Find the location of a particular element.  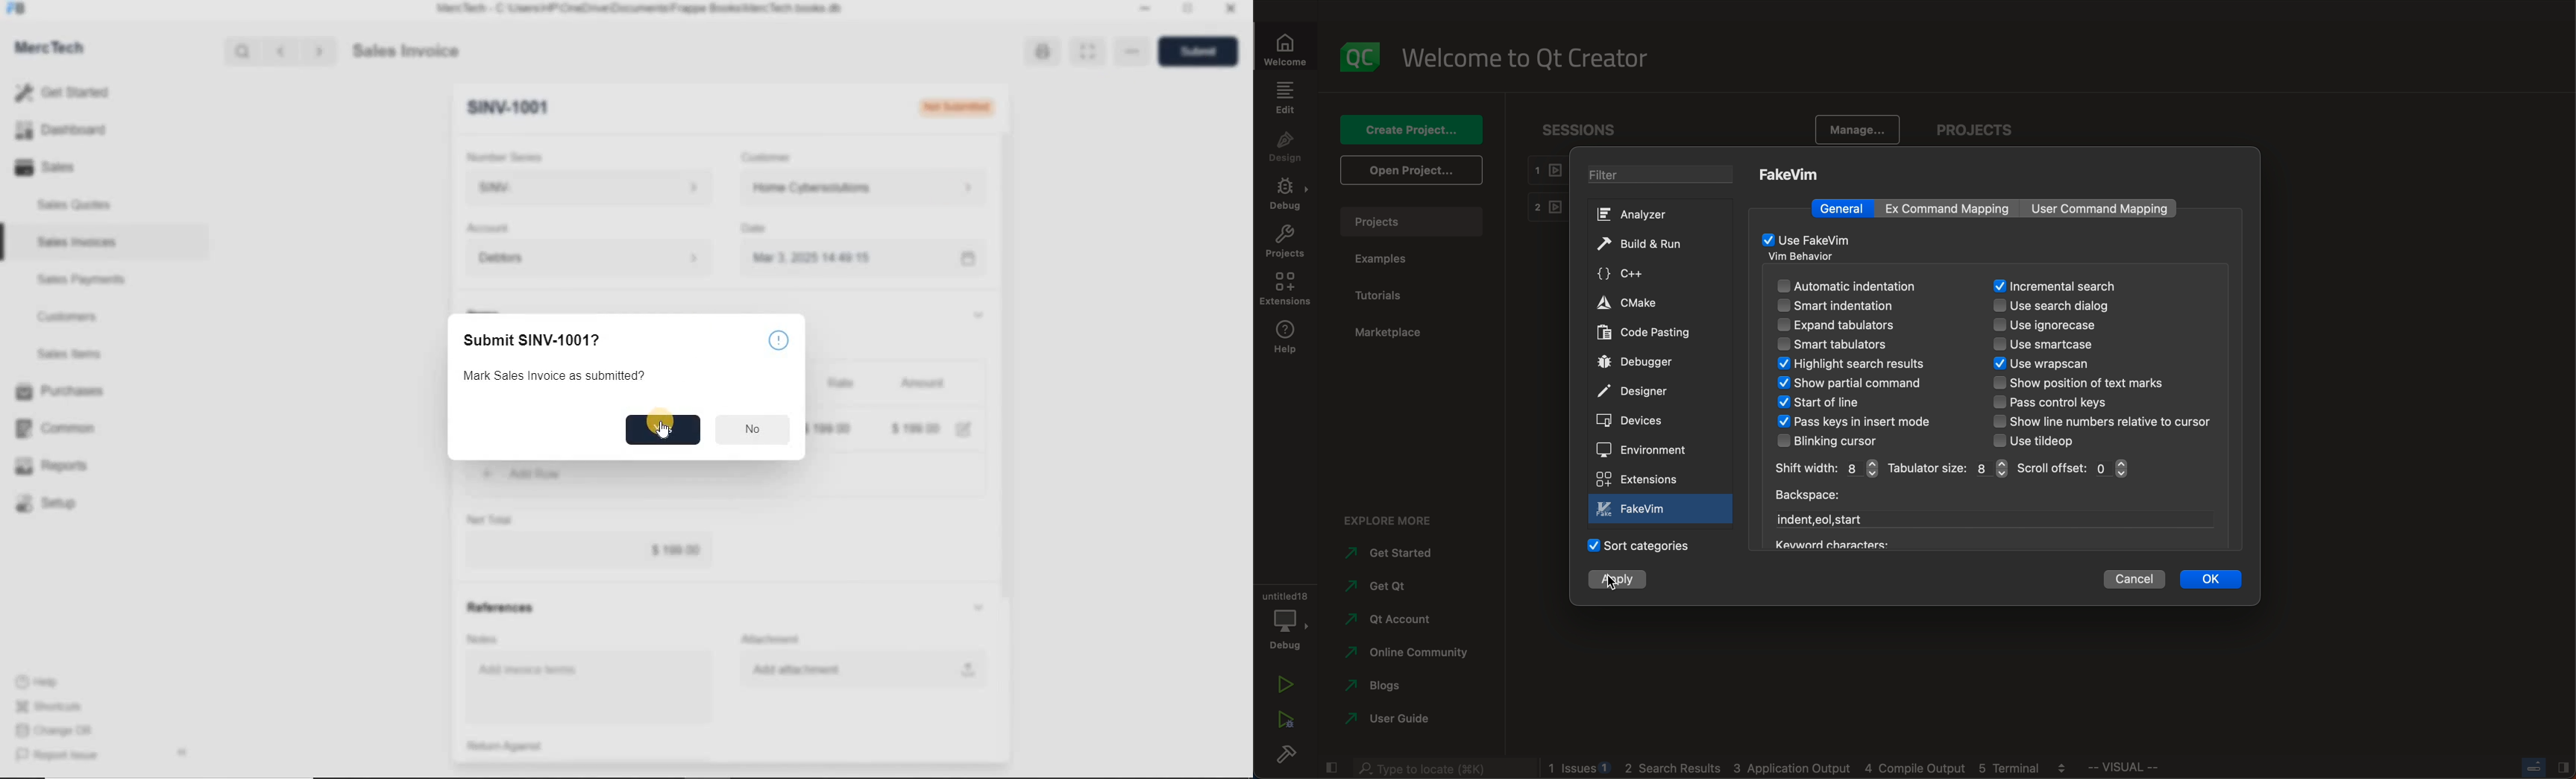

Account is located at coordinates (491, 228).